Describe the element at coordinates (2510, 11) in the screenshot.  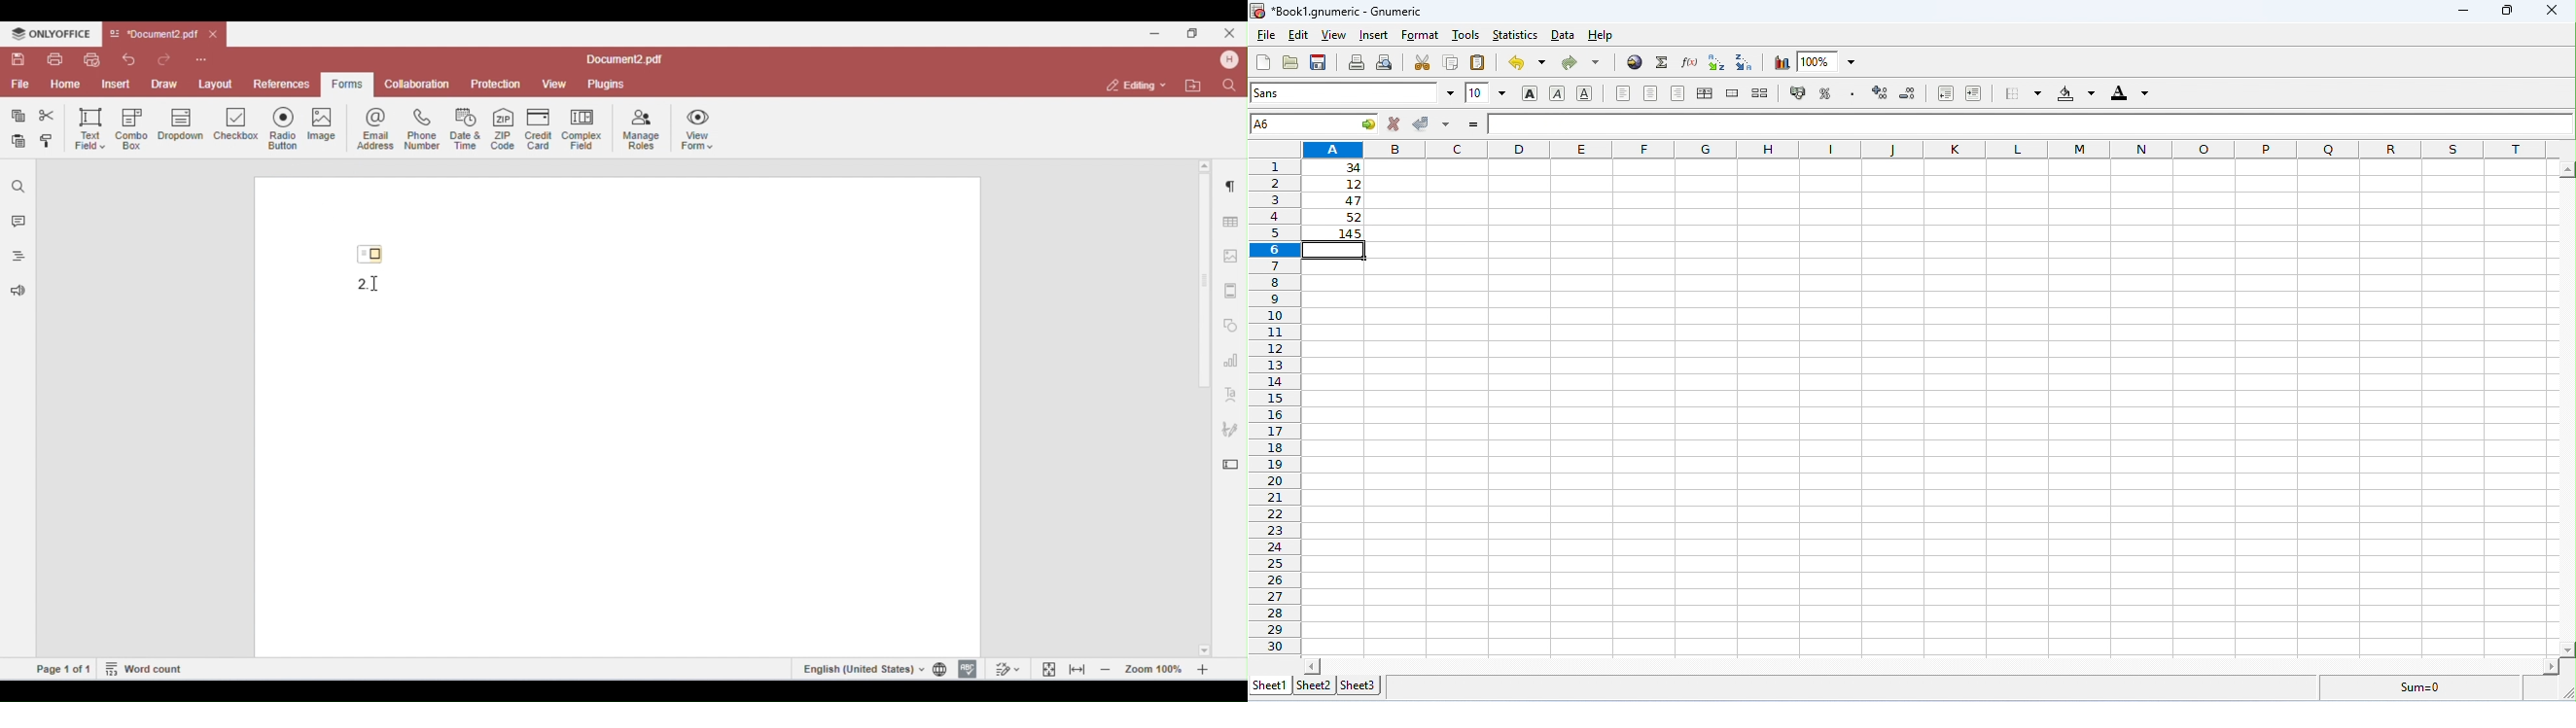
I see `maximize` at that location.